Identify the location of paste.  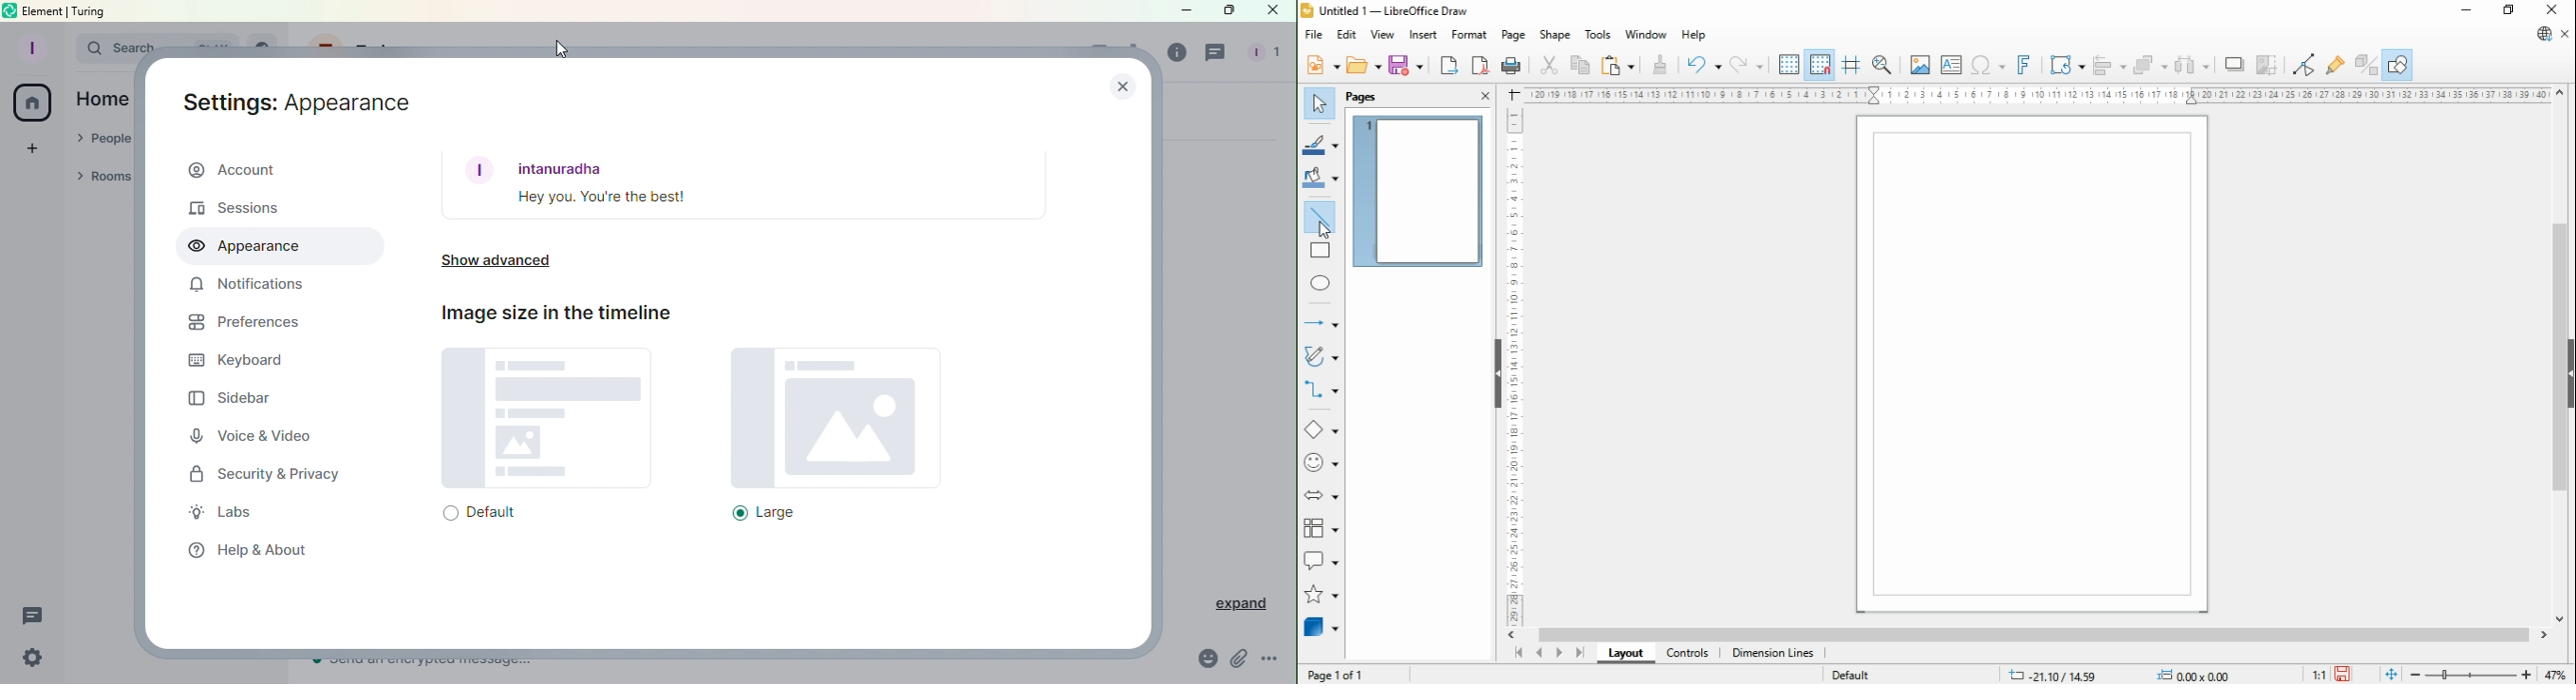
(1618, 64).